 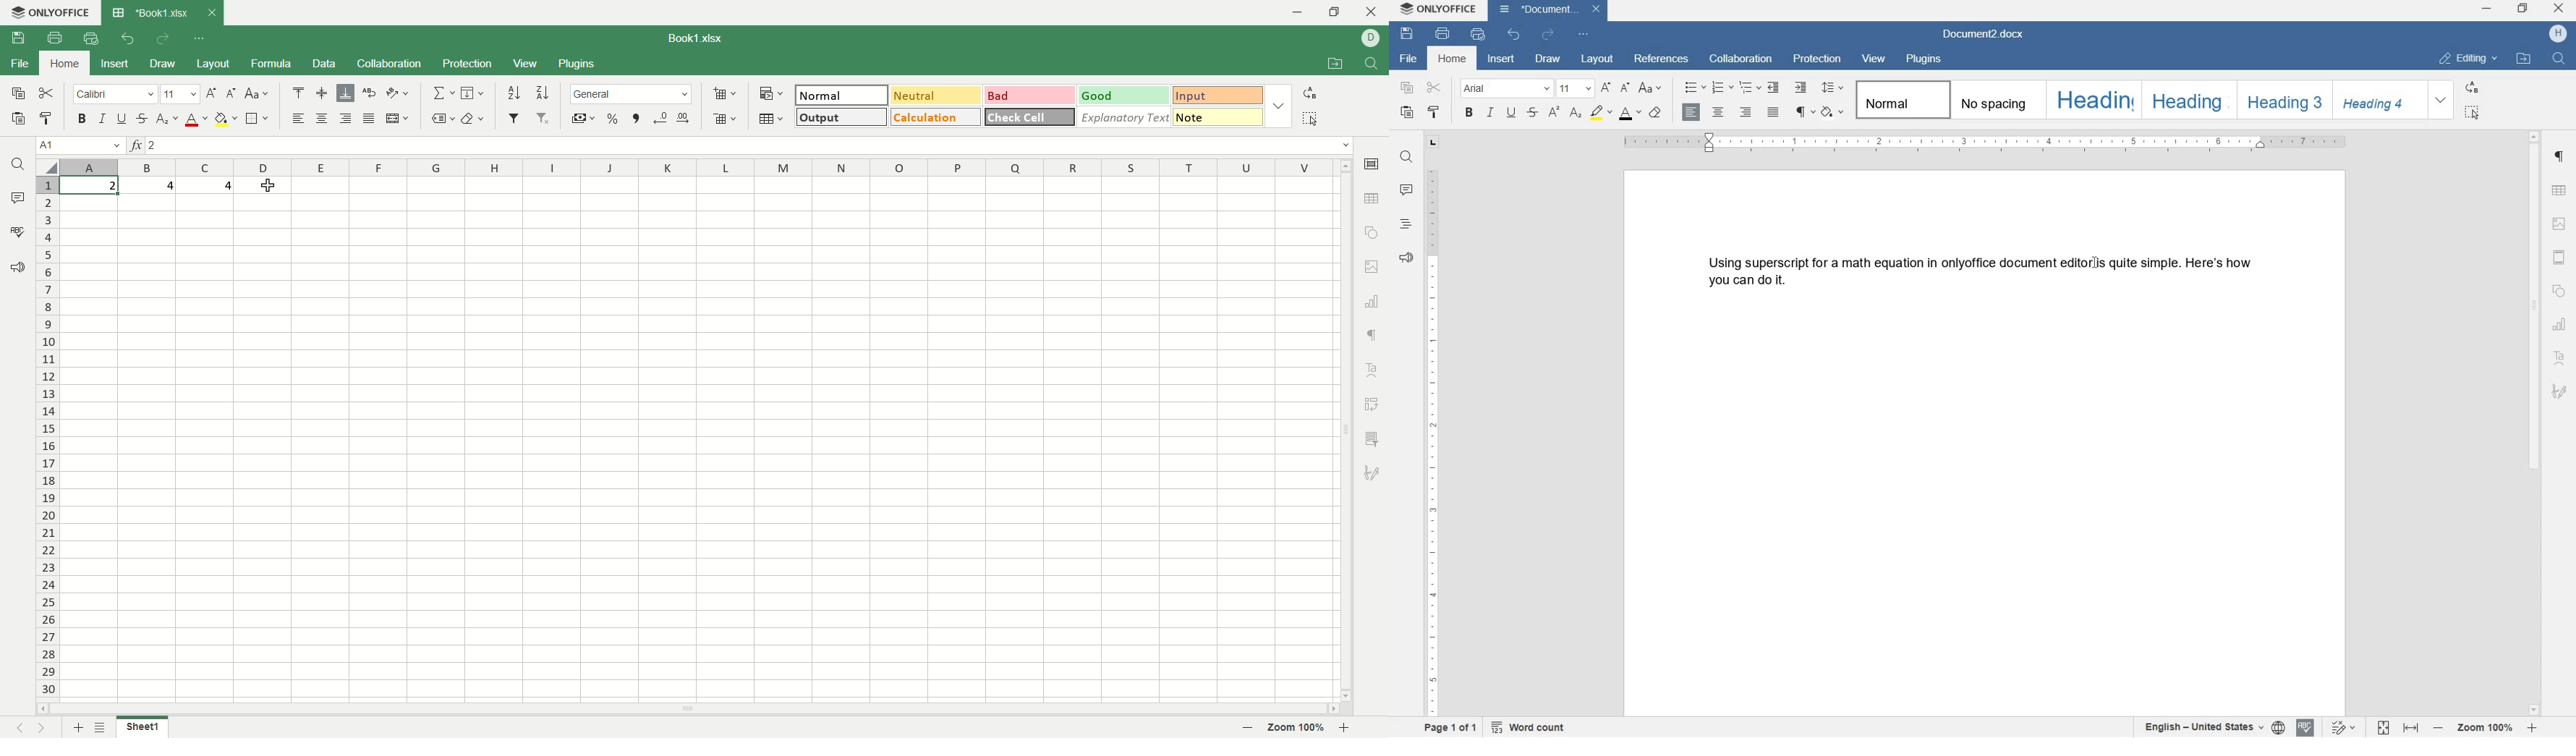 What do you see at coordinates (90, 38) in the screenshot?
I see `quick PRINT` at bounding box center [90, 38].